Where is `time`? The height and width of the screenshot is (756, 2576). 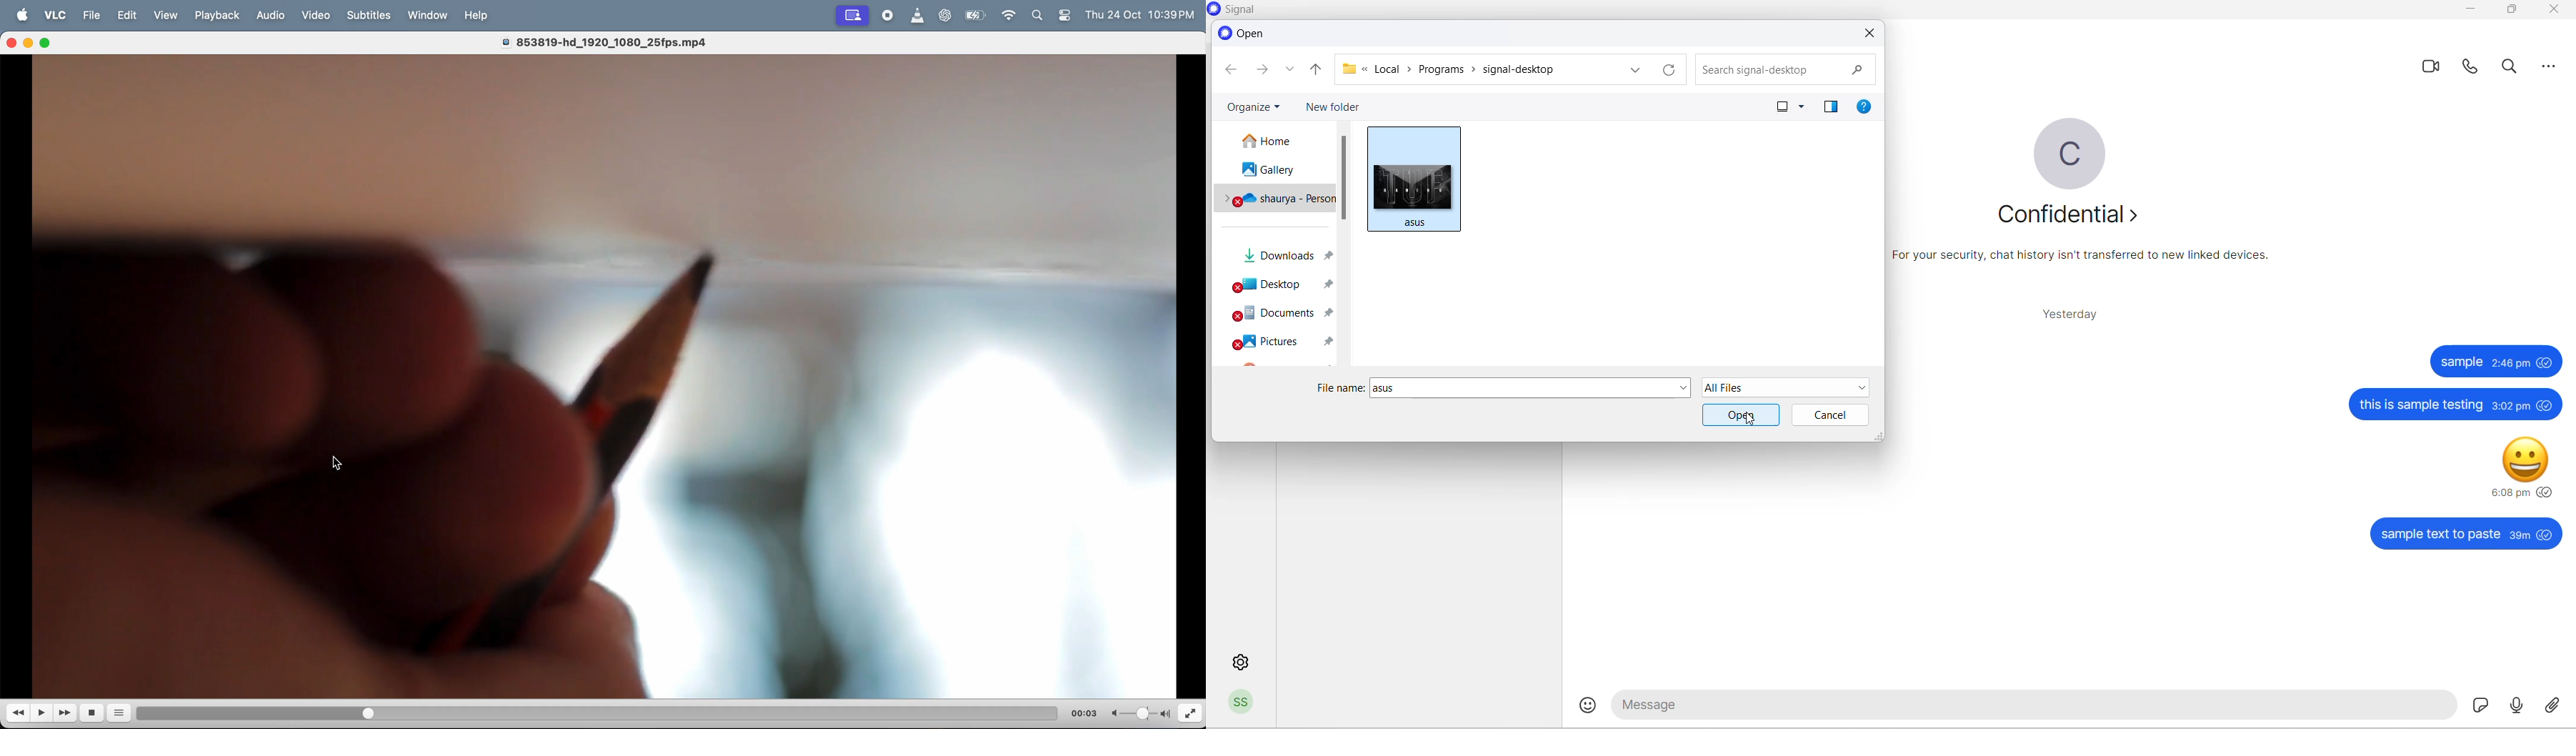
time is located at coordinates (1085, 712).